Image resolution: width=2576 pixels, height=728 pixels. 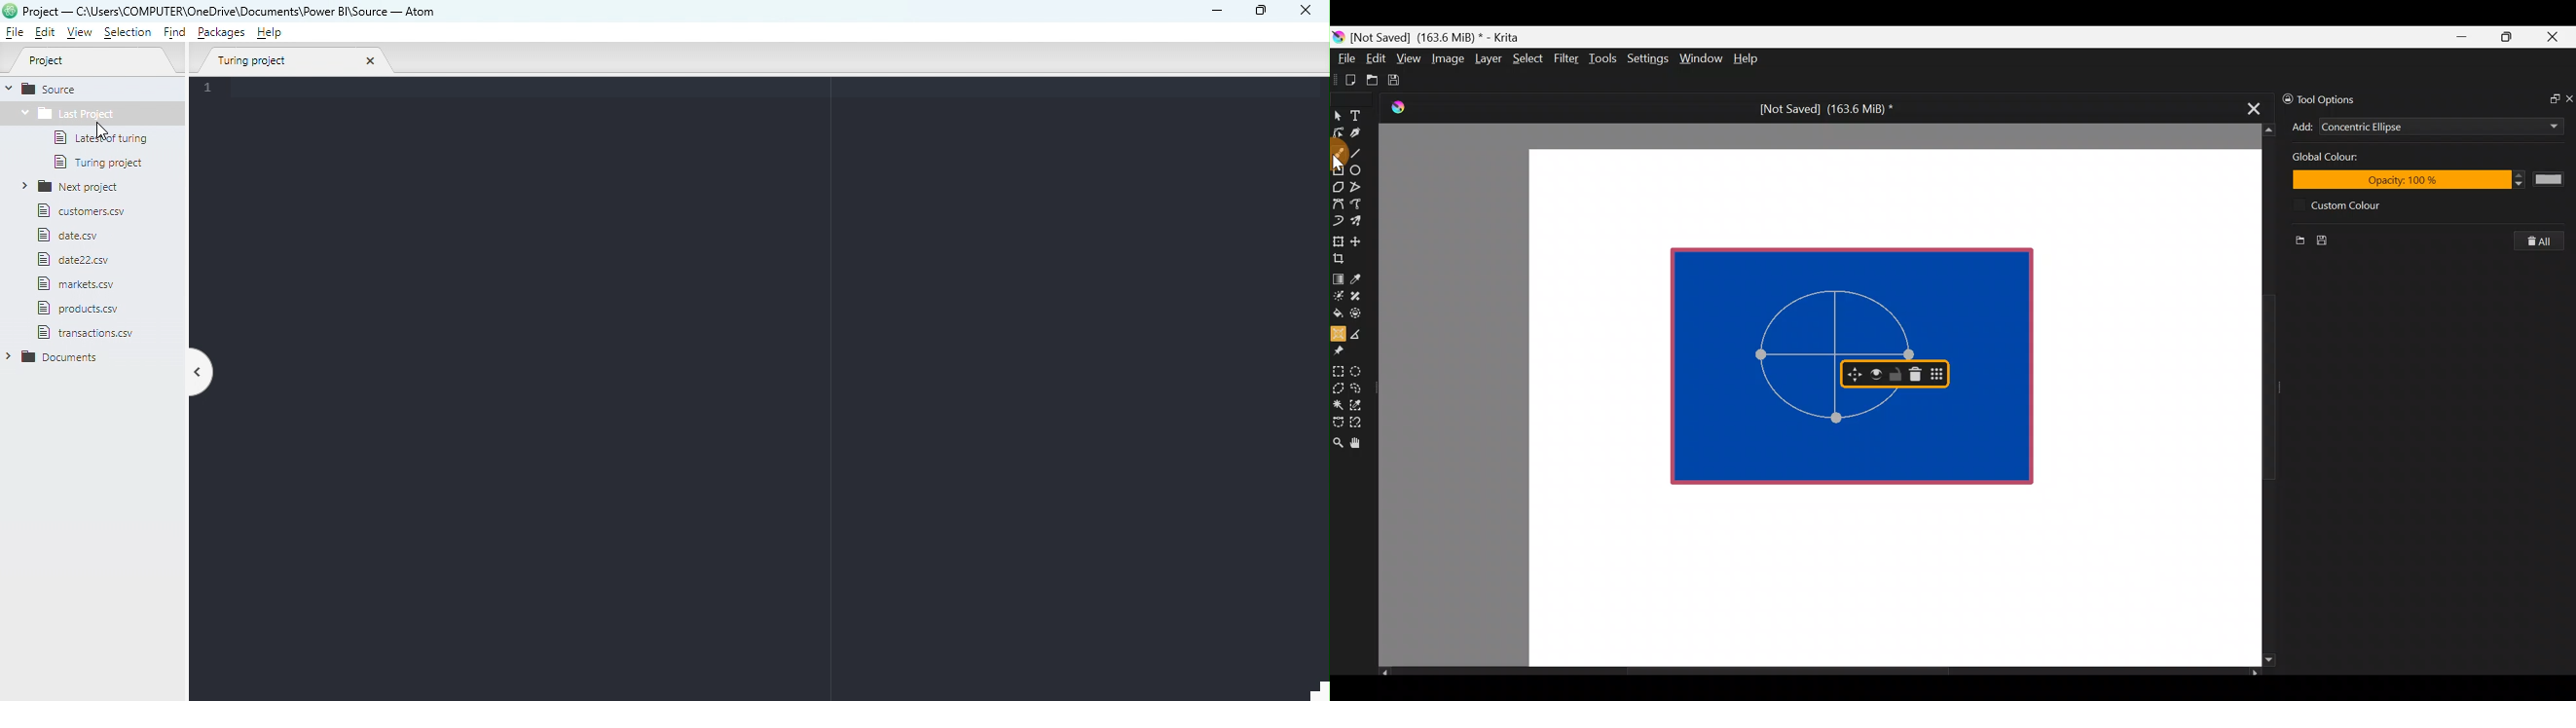 I want to click on Lock/unlock docker, so click(x=2285, y=97).